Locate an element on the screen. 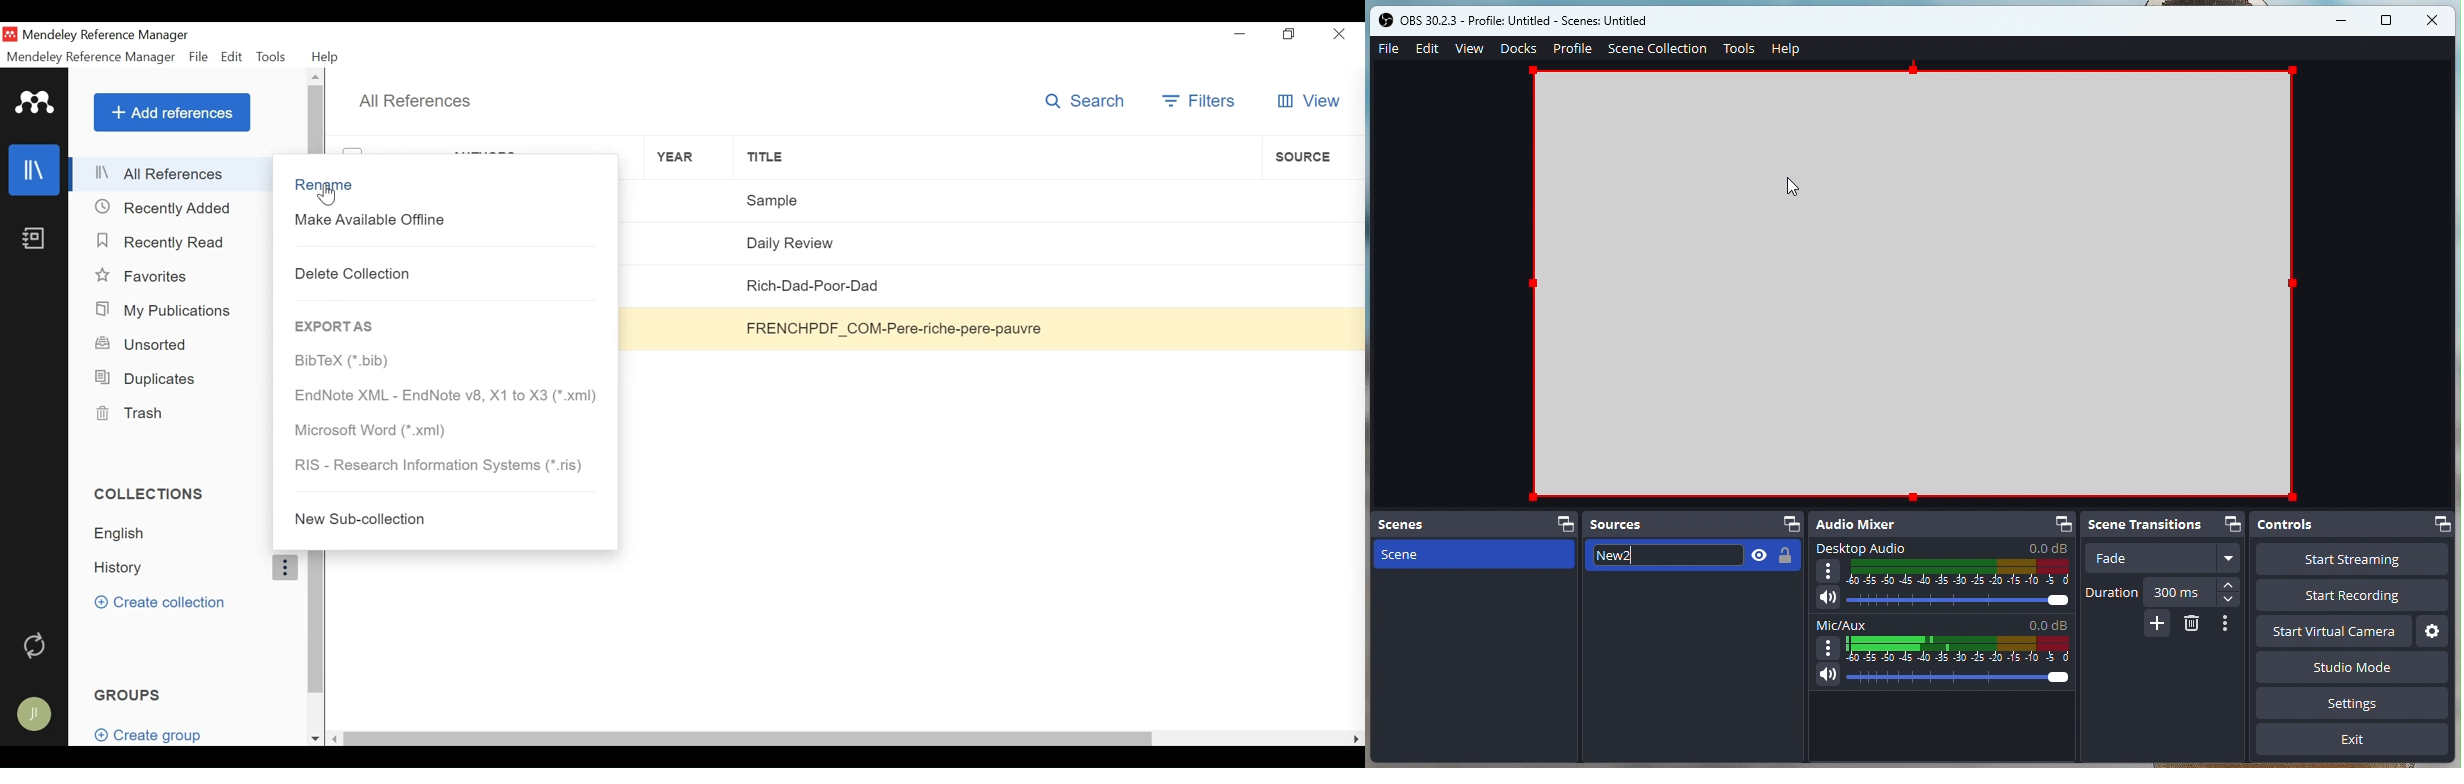 This screenshot has height=784, width=2464. Recently Read is located at coordinates (161, 240).